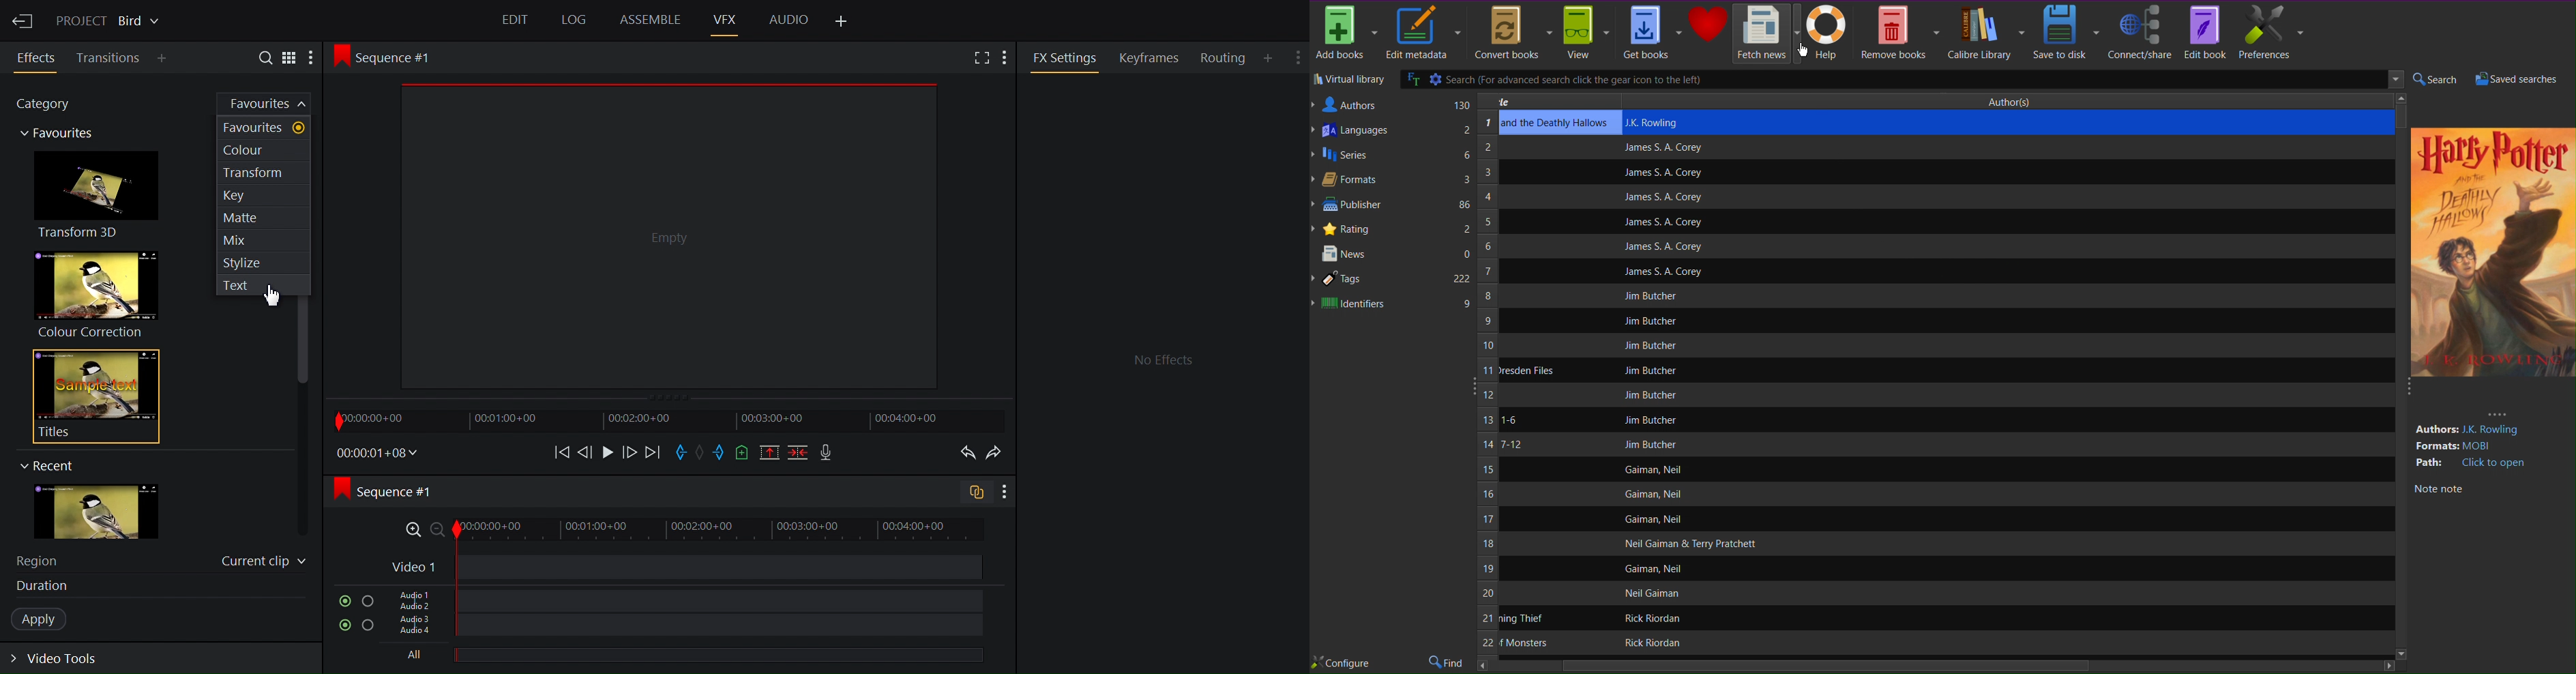 Image resolution: width=2576 pixels, height=700 pixels. What do you see at coordinates (1393, 280) in the screenshot?
I see `Tags` at bounding box center [1393, 280].